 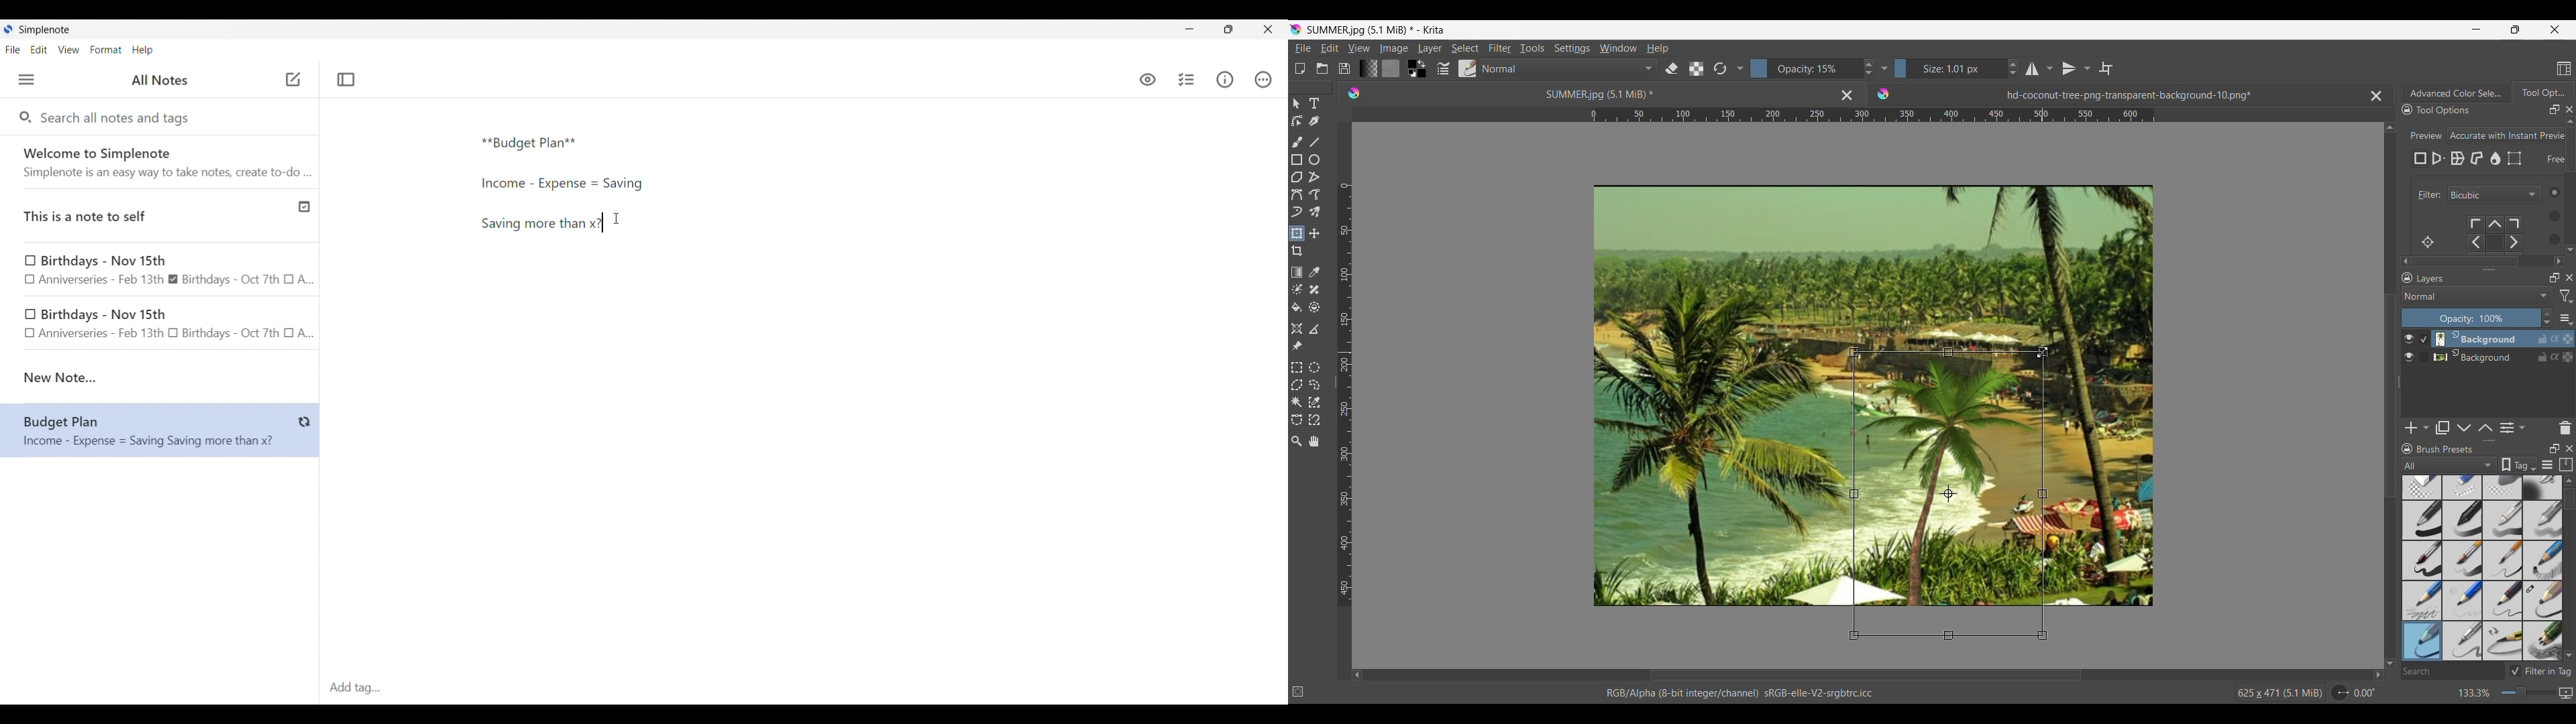 What do you see at coordinates (1430, 49) in the screenshot?
I see `Layer` at bounding box center [1430, 49].